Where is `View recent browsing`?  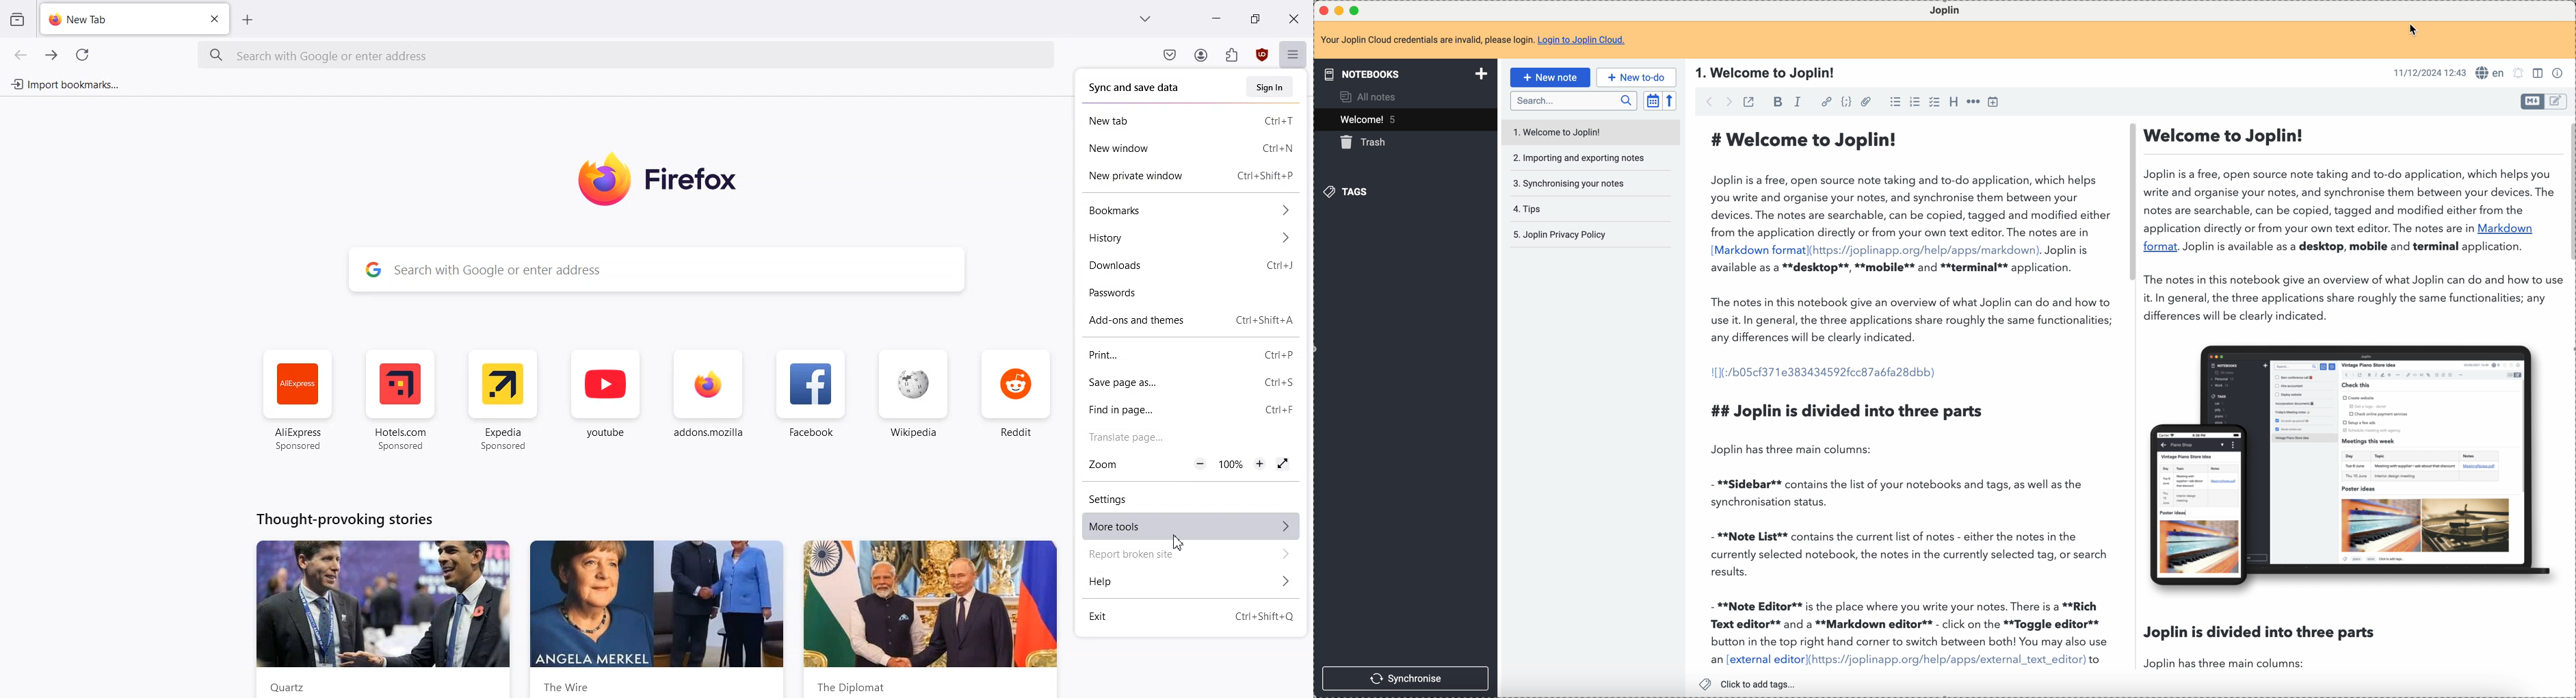 View recent browsing is located at coordinates (16, 18).